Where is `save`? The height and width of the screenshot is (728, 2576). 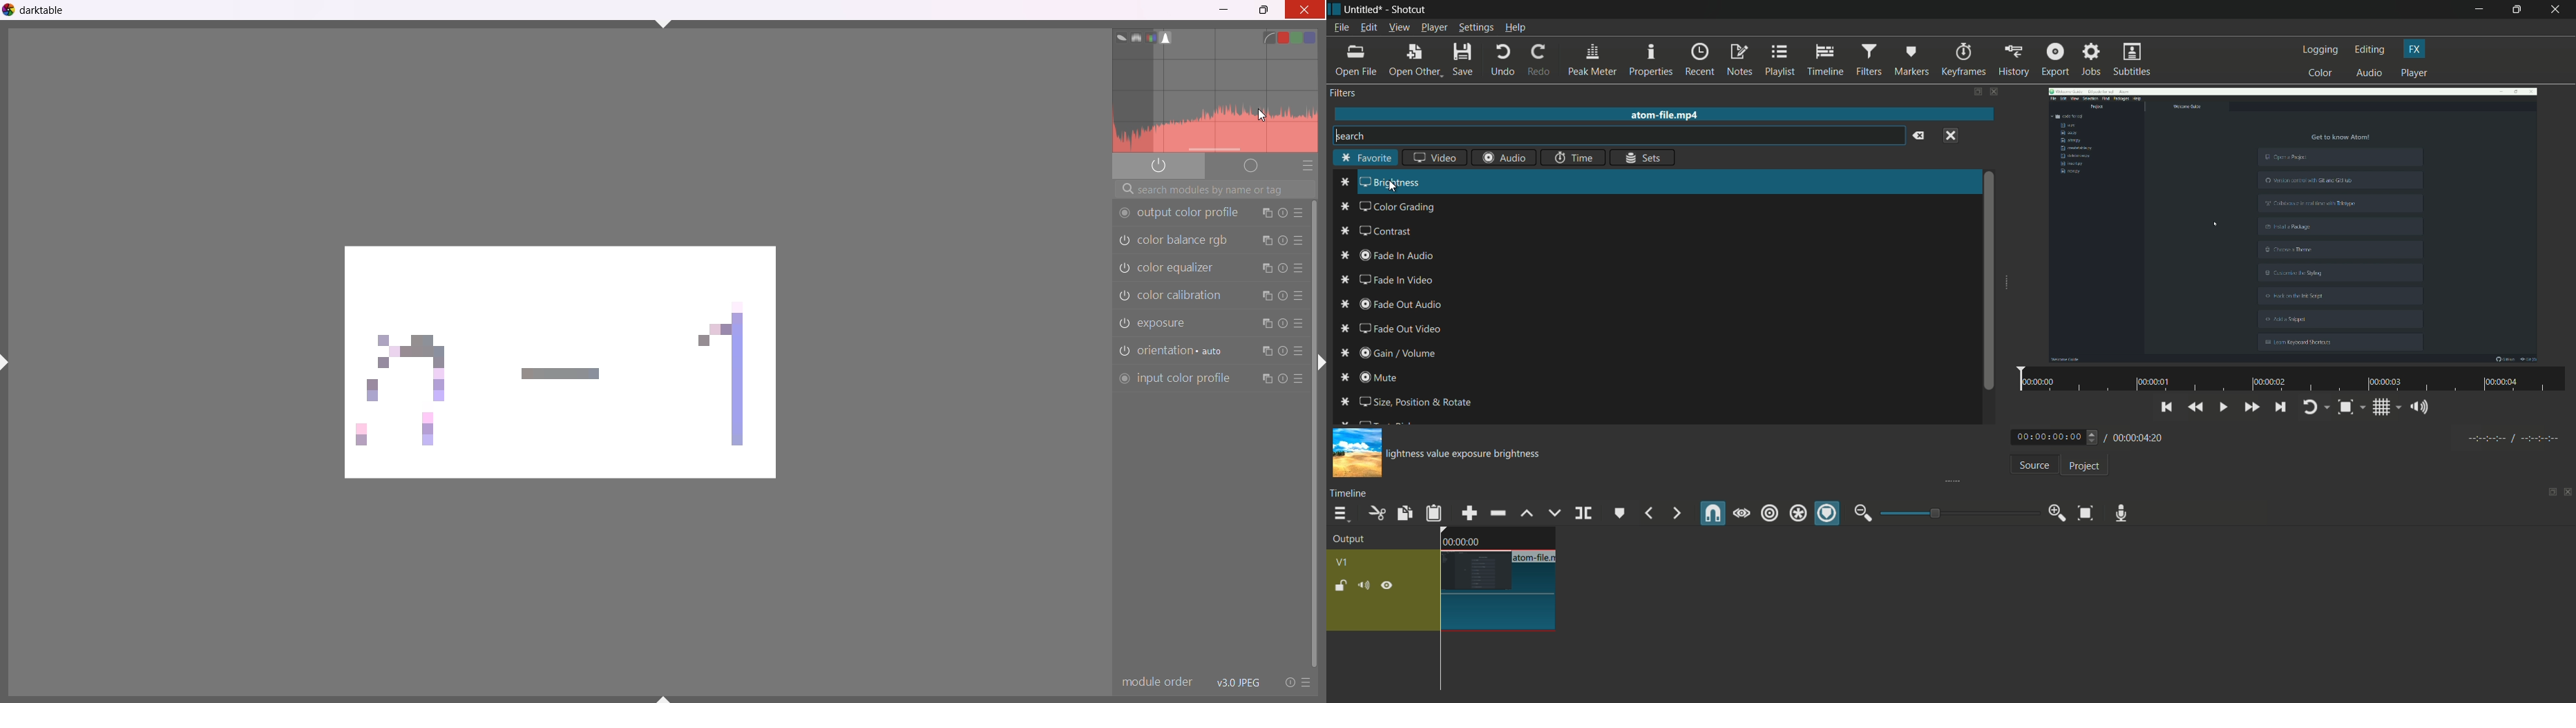
save is located at coordinates (1464, 61).